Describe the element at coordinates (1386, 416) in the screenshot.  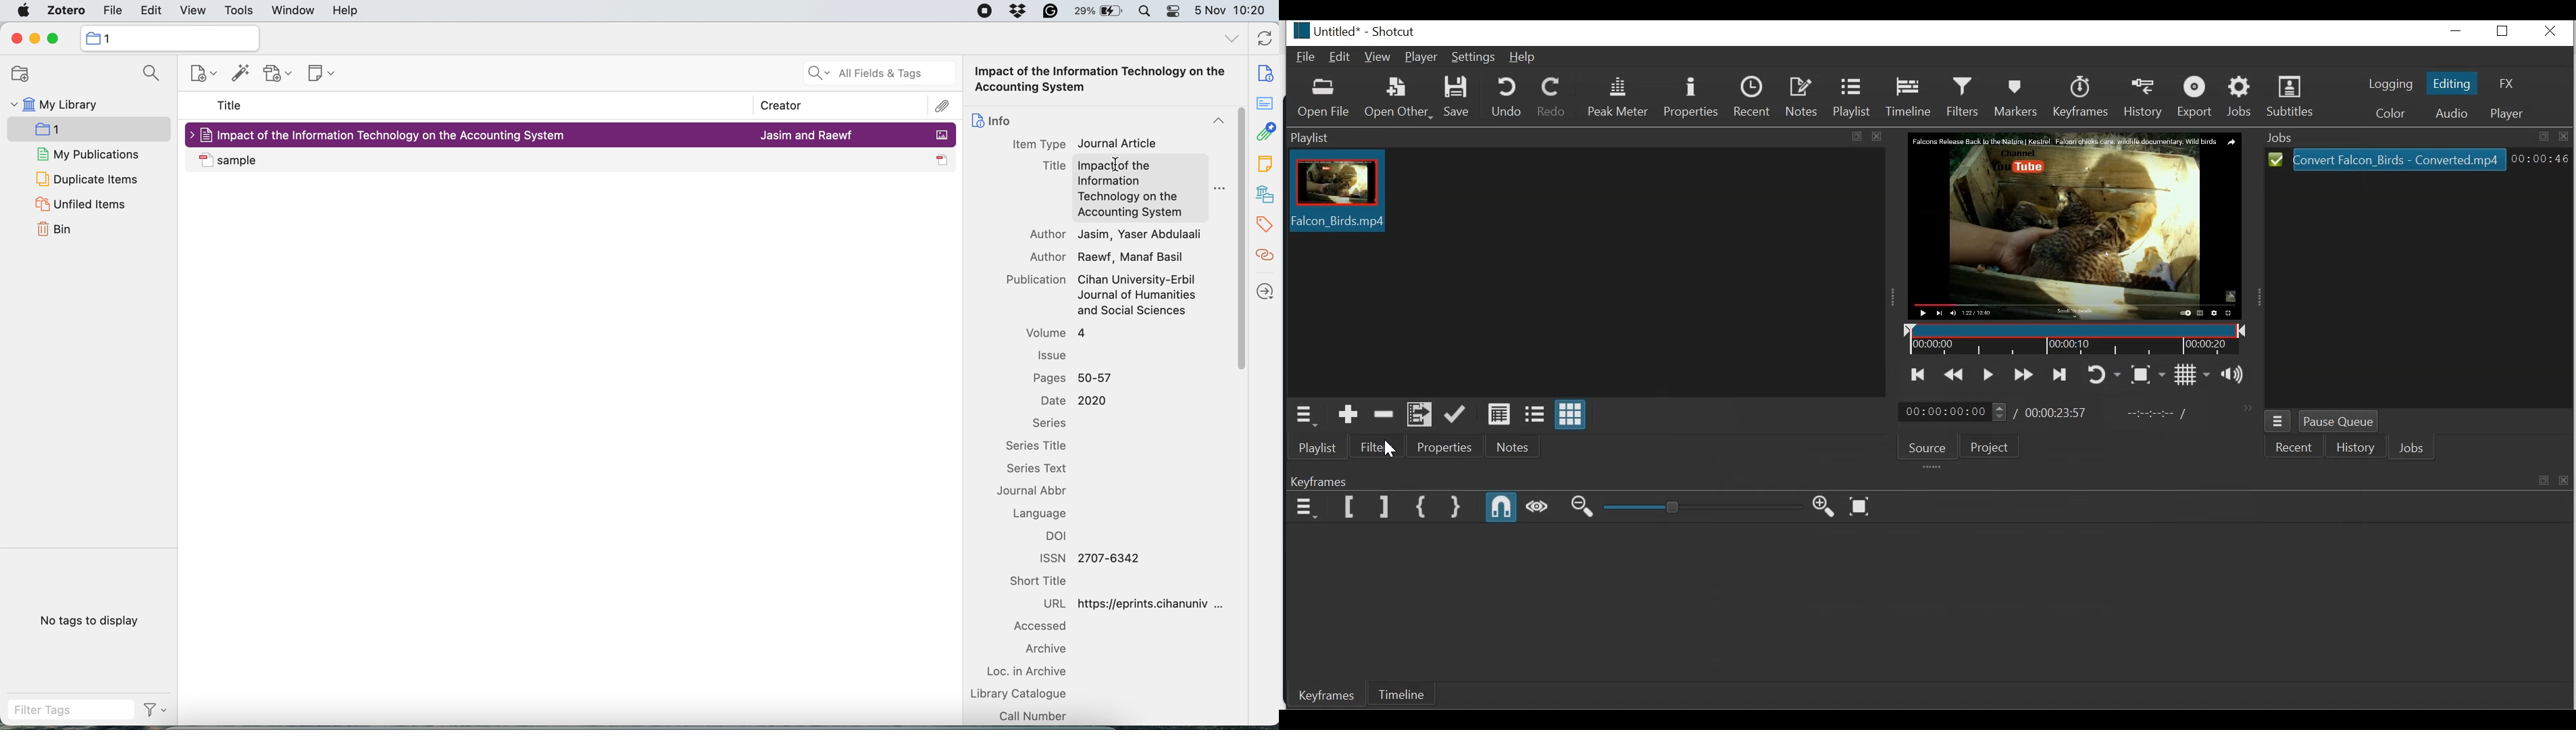
I see `Remove cut` at that location.